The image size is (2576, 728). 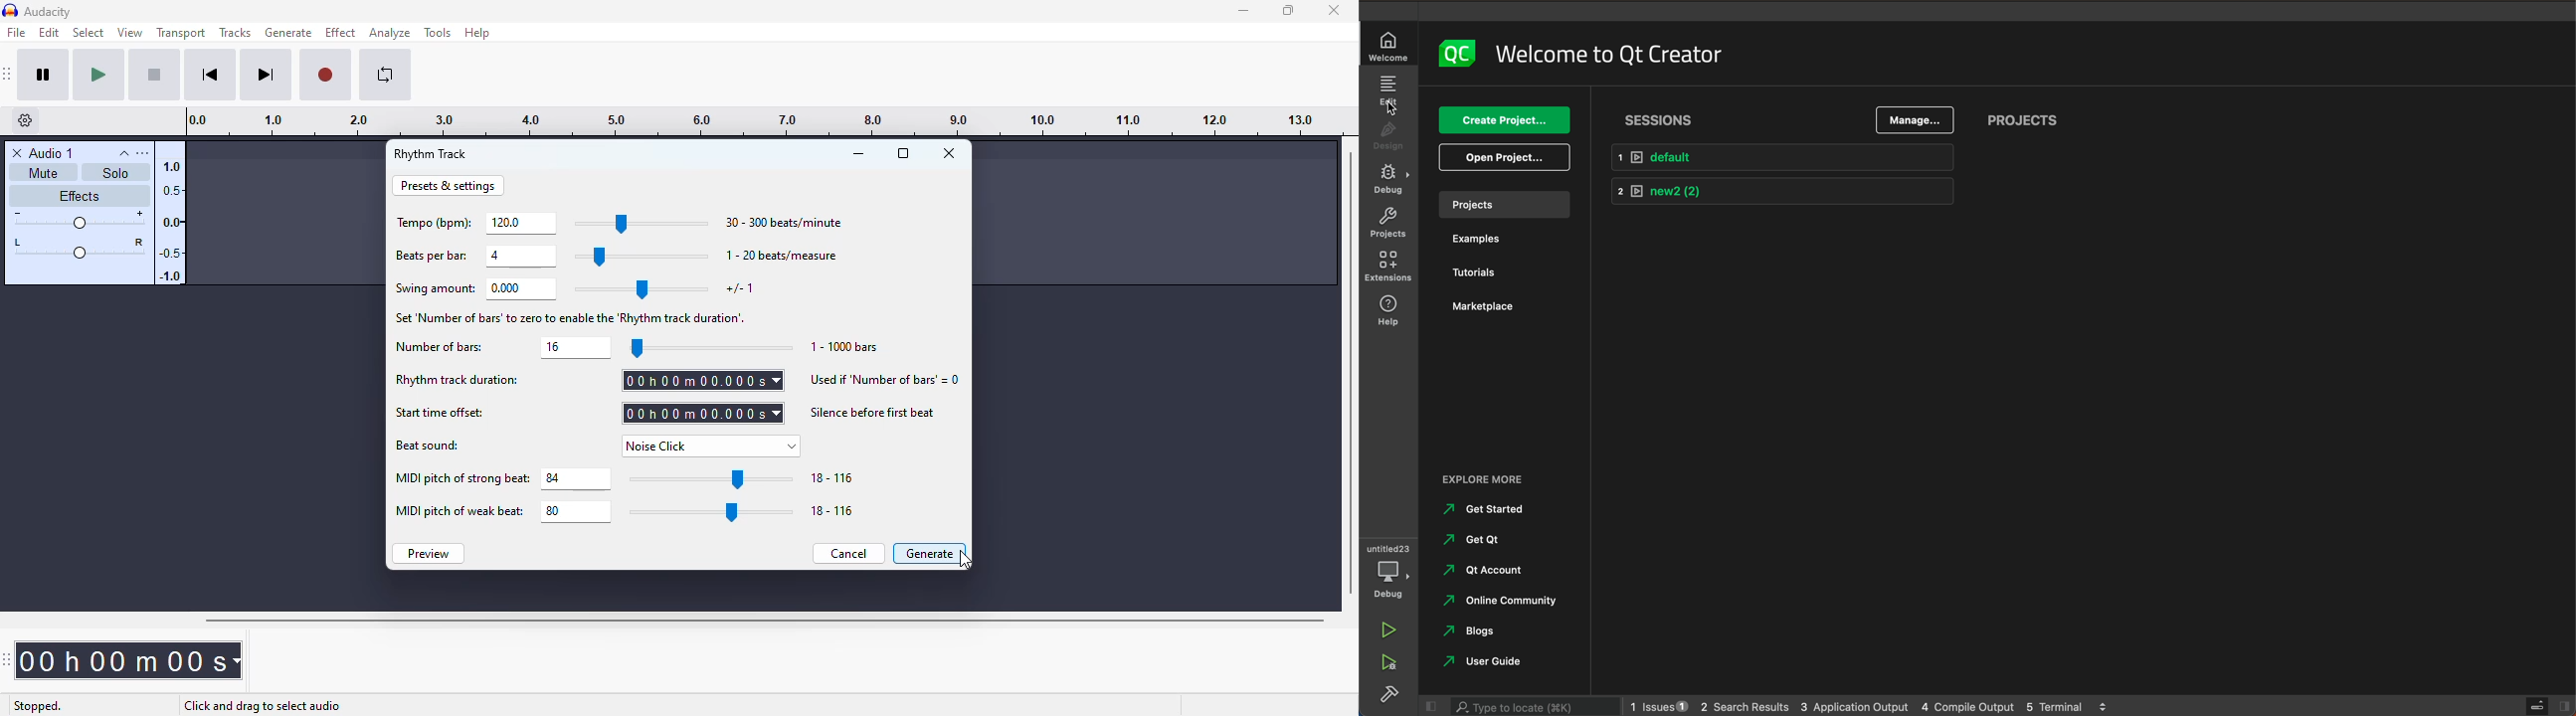 I want to click on edit, so click(x=50, y=32).